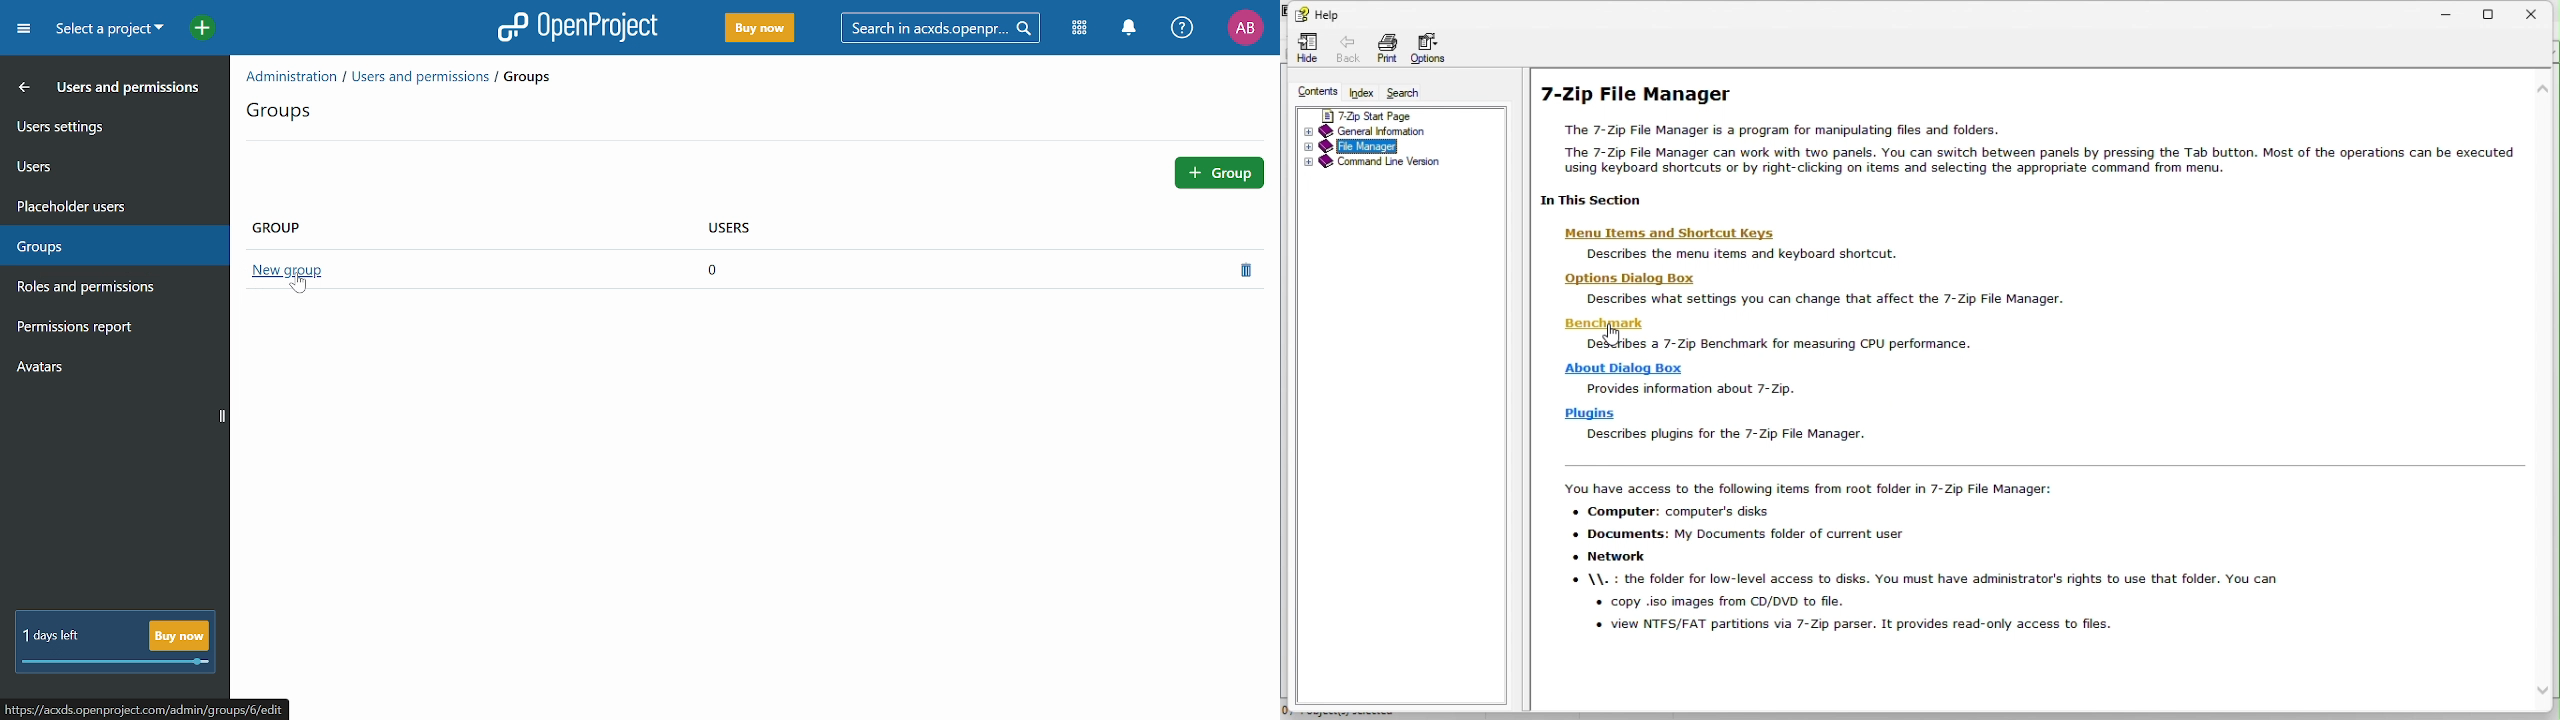 This screenshot has height=728, width=2576. I want to click on General information, so click(1395, 133).